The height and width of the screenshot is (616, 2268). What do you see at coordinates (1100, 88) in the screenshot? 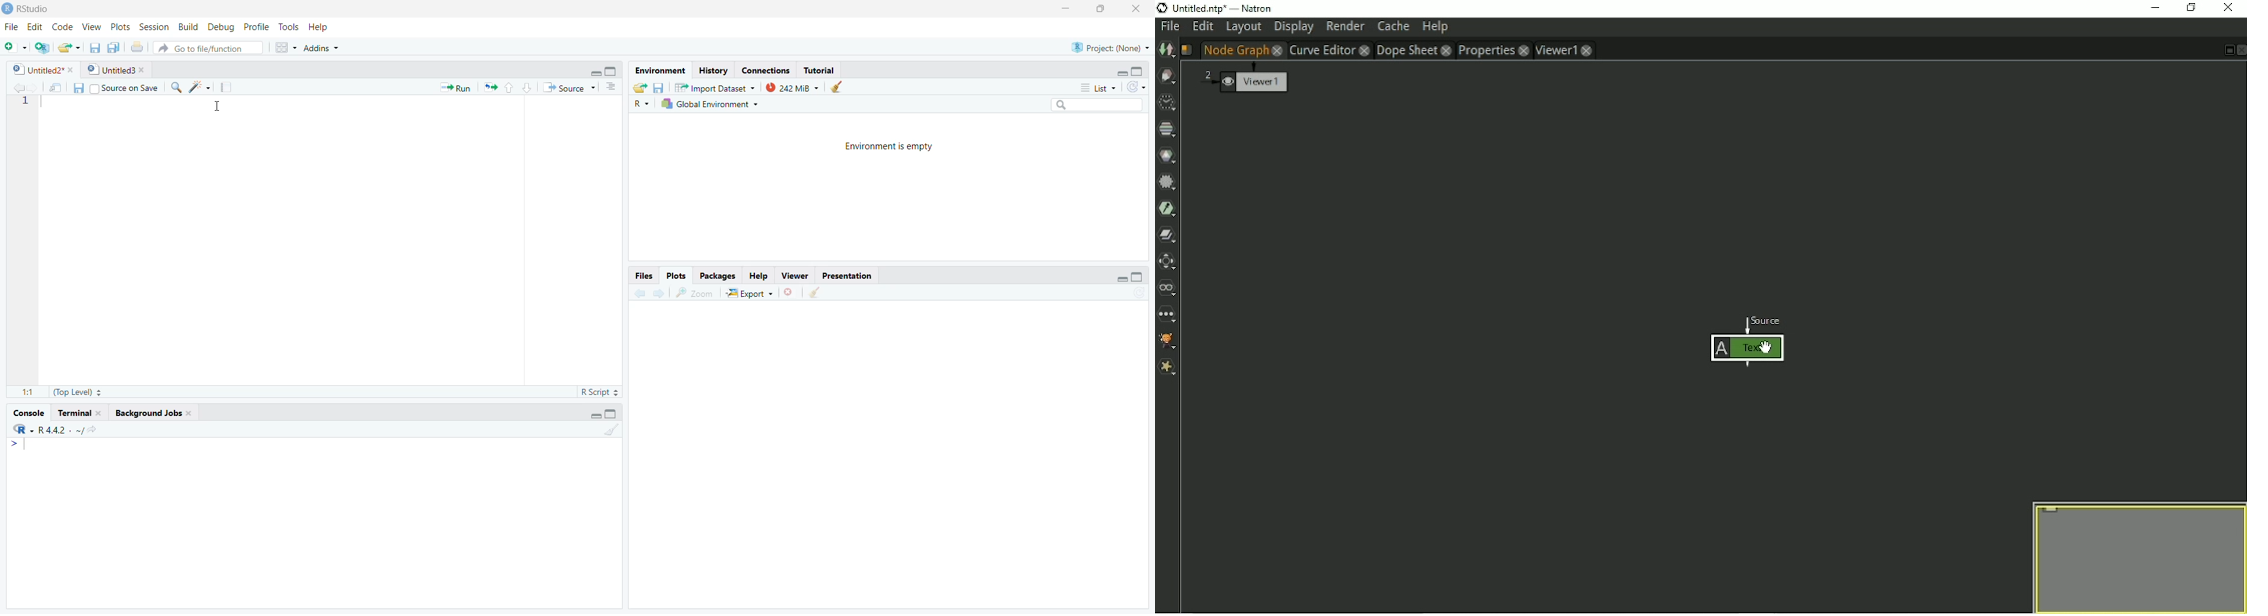
I see `List` at bounding box center [1100, 88].